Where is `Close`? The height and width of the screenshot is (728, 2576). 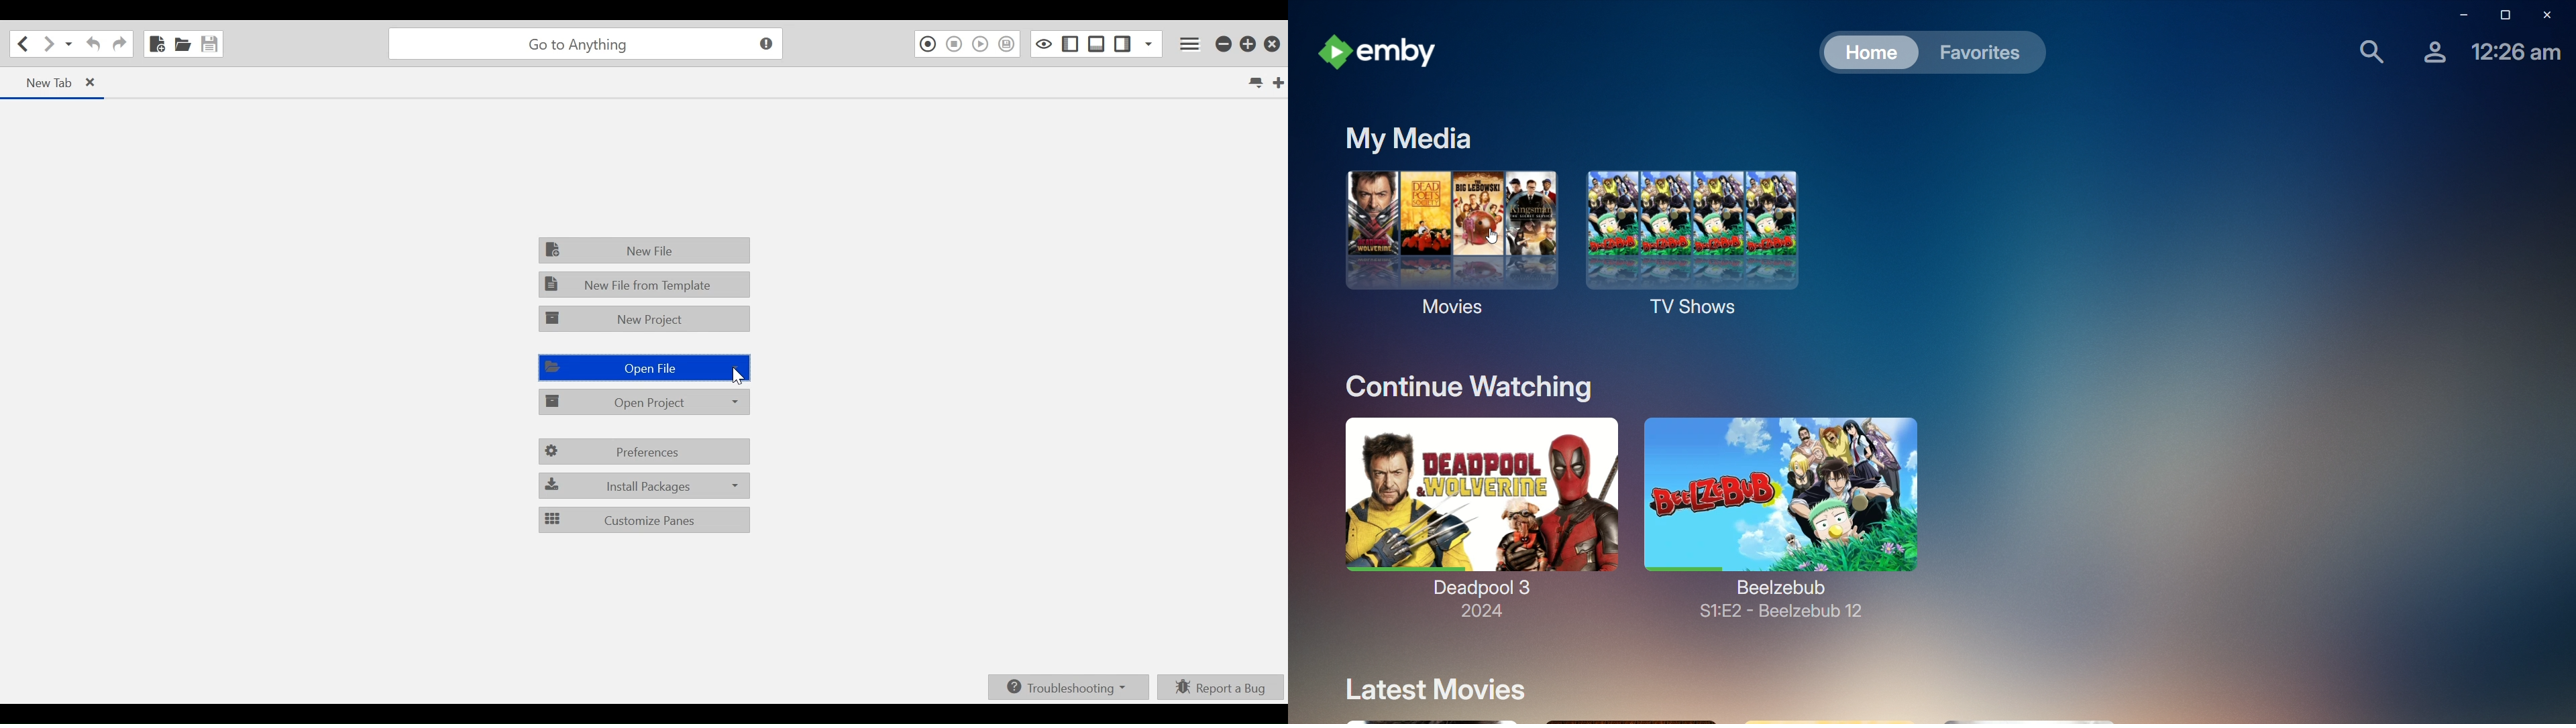 Close is located at coordinates (1273, 45).